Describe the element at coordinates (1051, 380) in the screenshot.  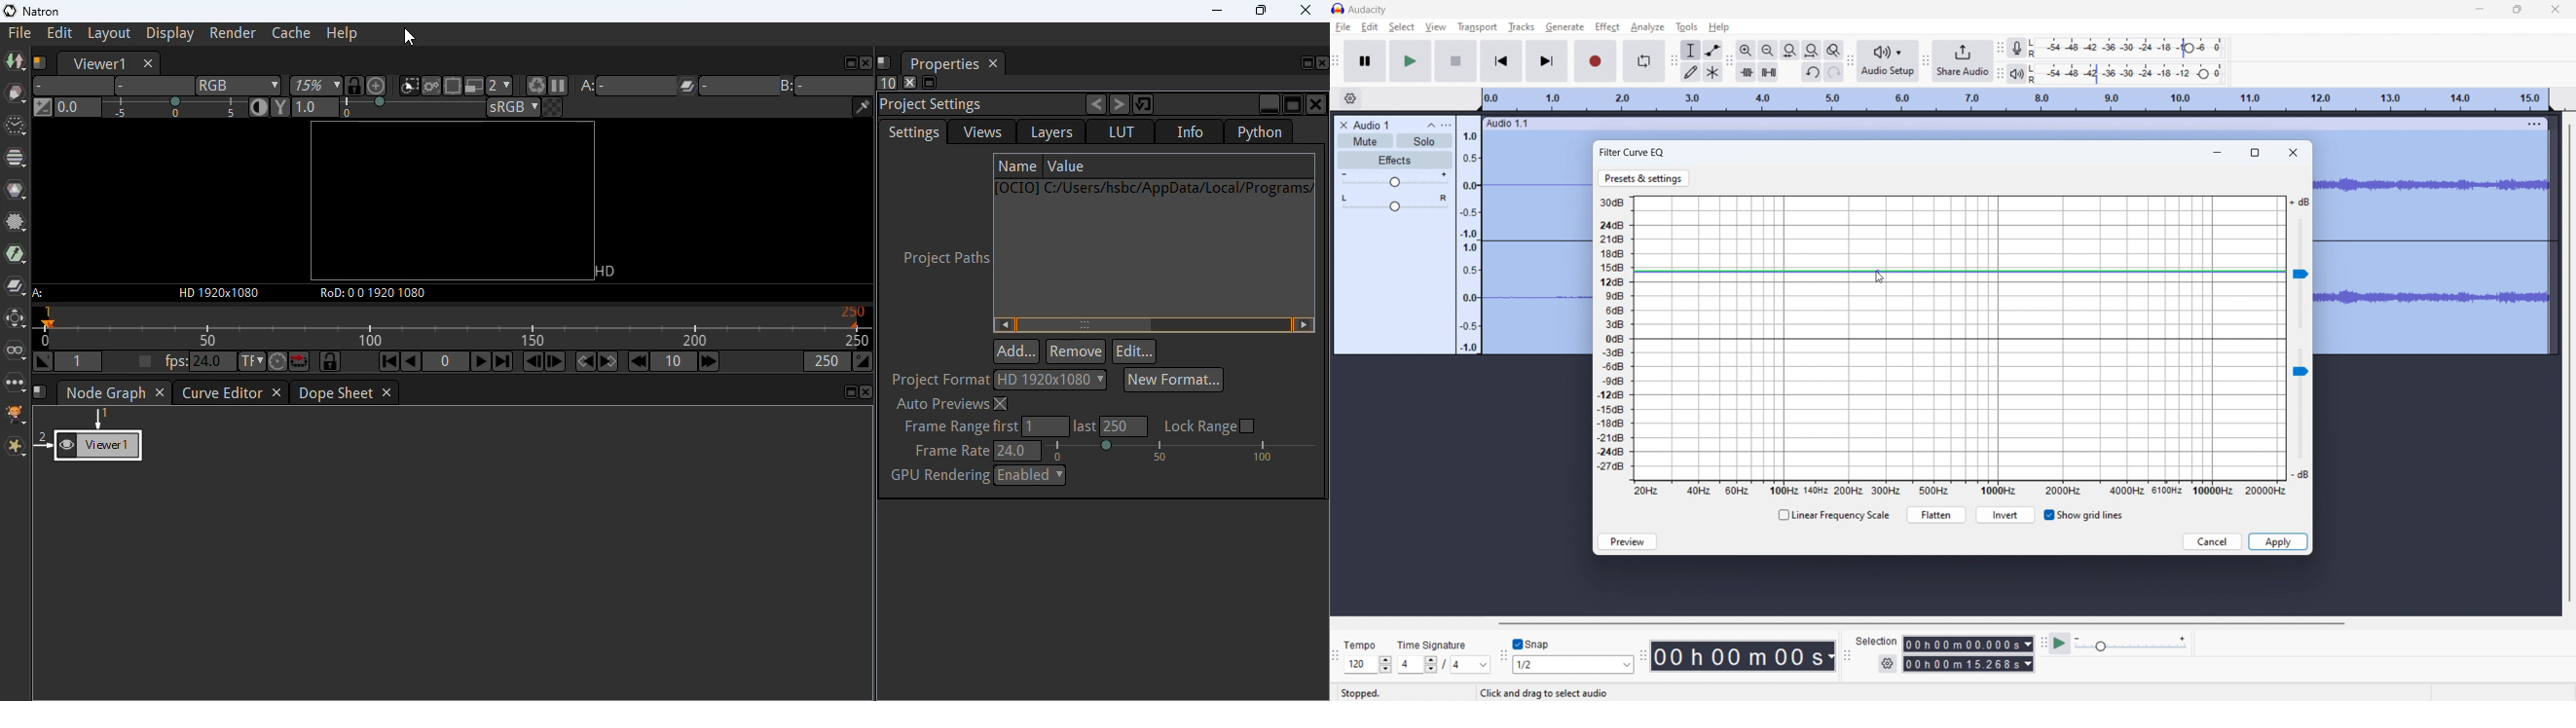
I see `format menu` at that location.